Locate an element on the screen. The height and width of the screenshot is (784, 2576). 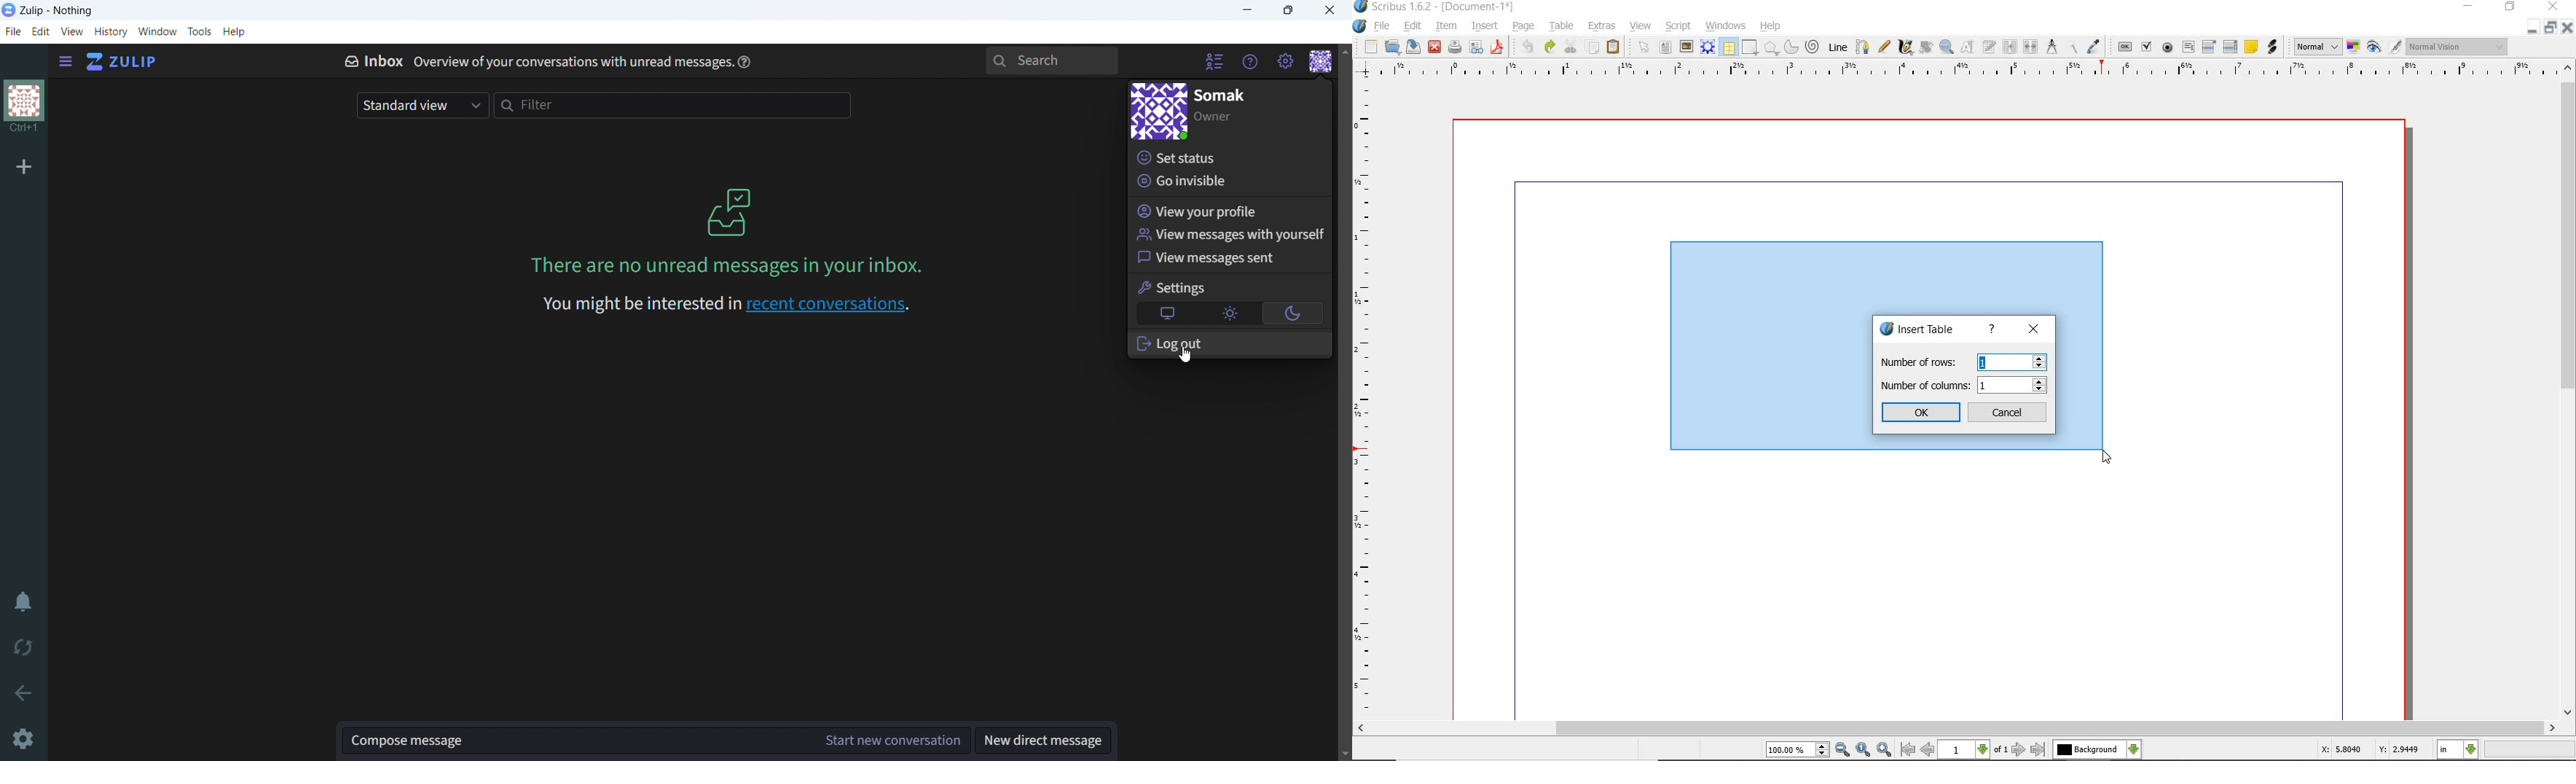
select the current layer is located at coordinates (2097, 749).